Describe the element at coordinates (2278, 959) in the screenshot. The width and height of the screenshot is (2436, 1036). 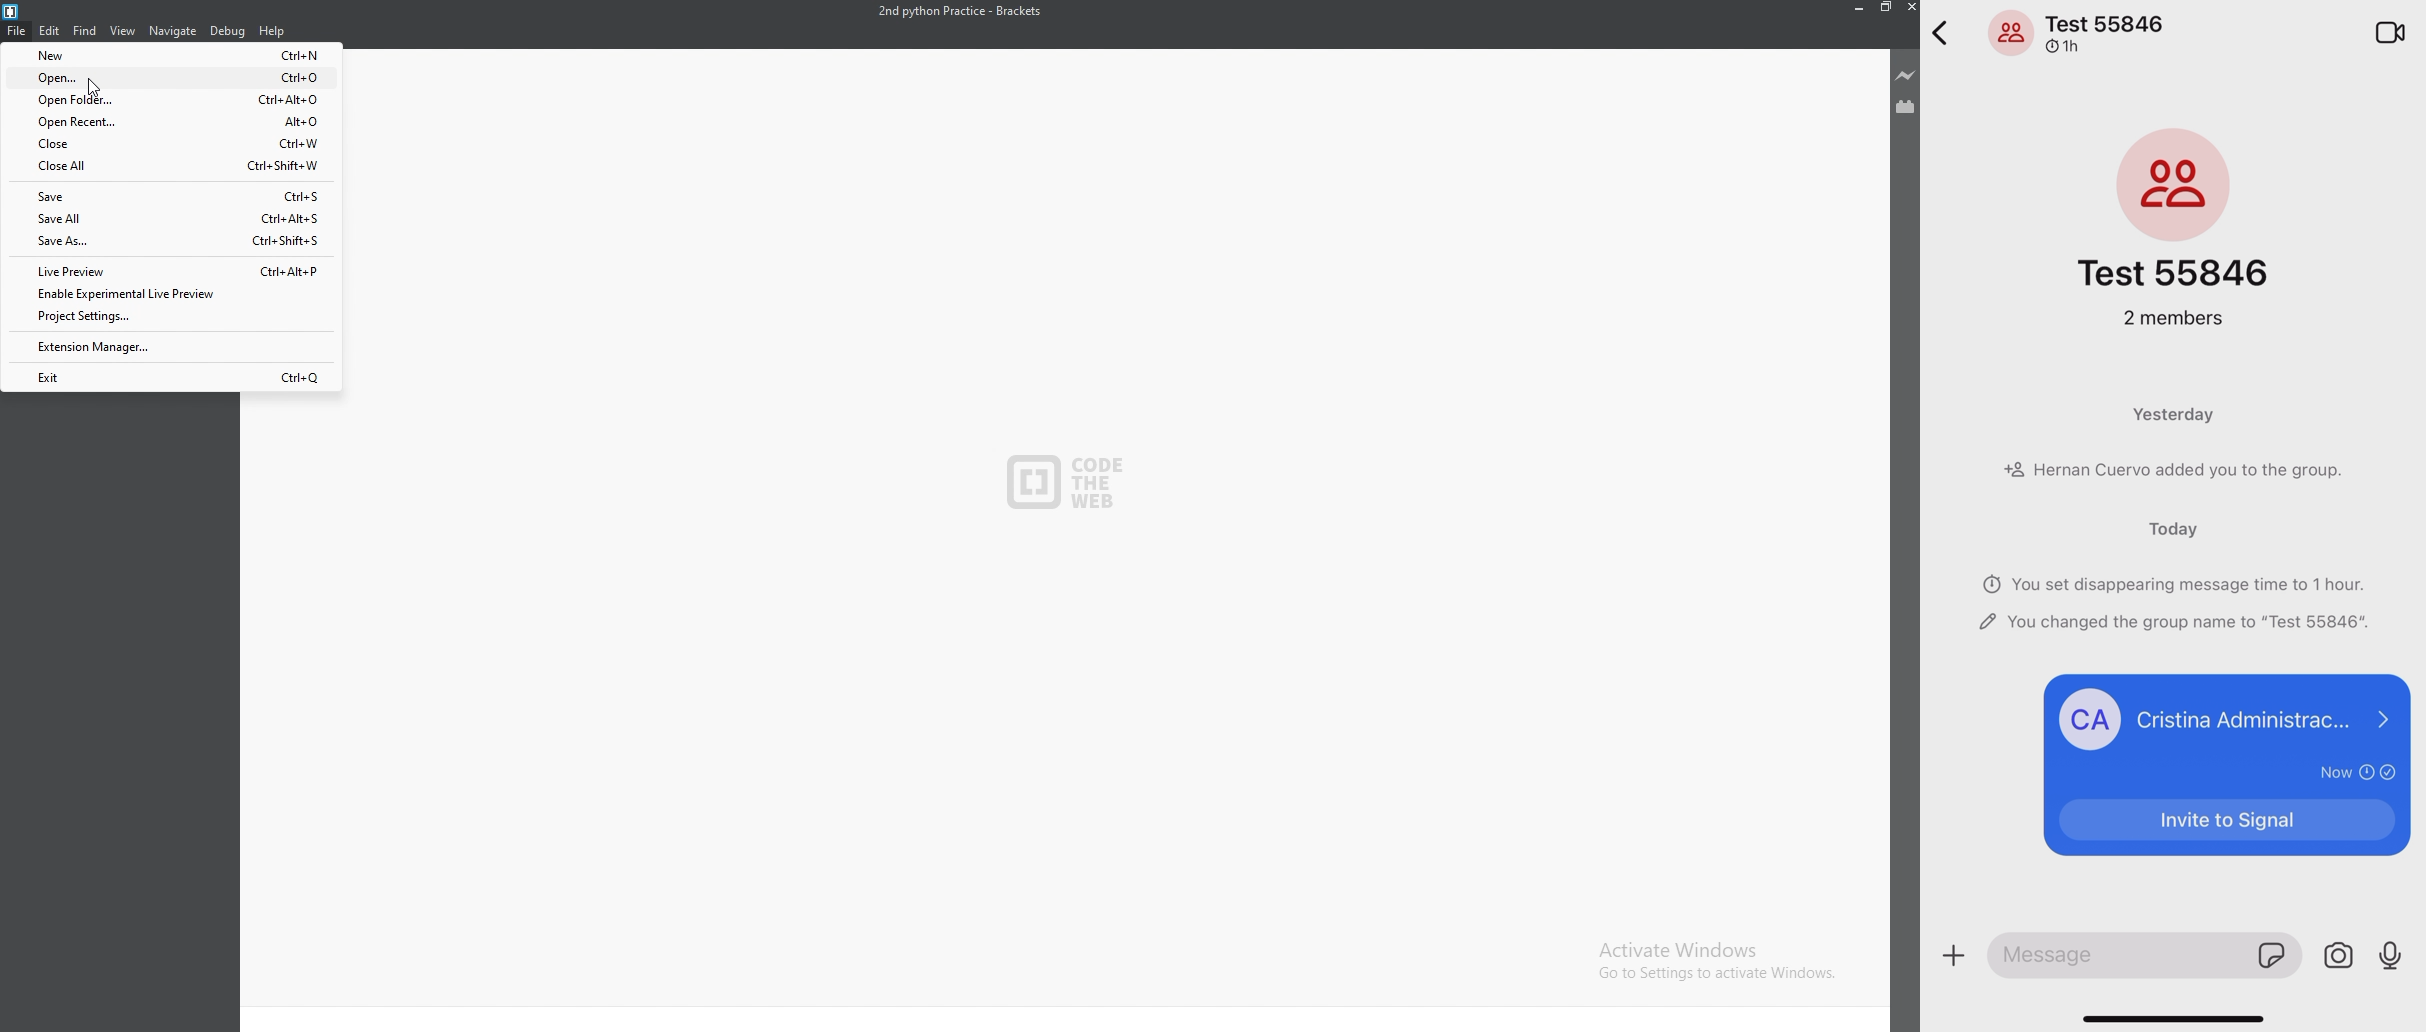
I see `gif` at that location.